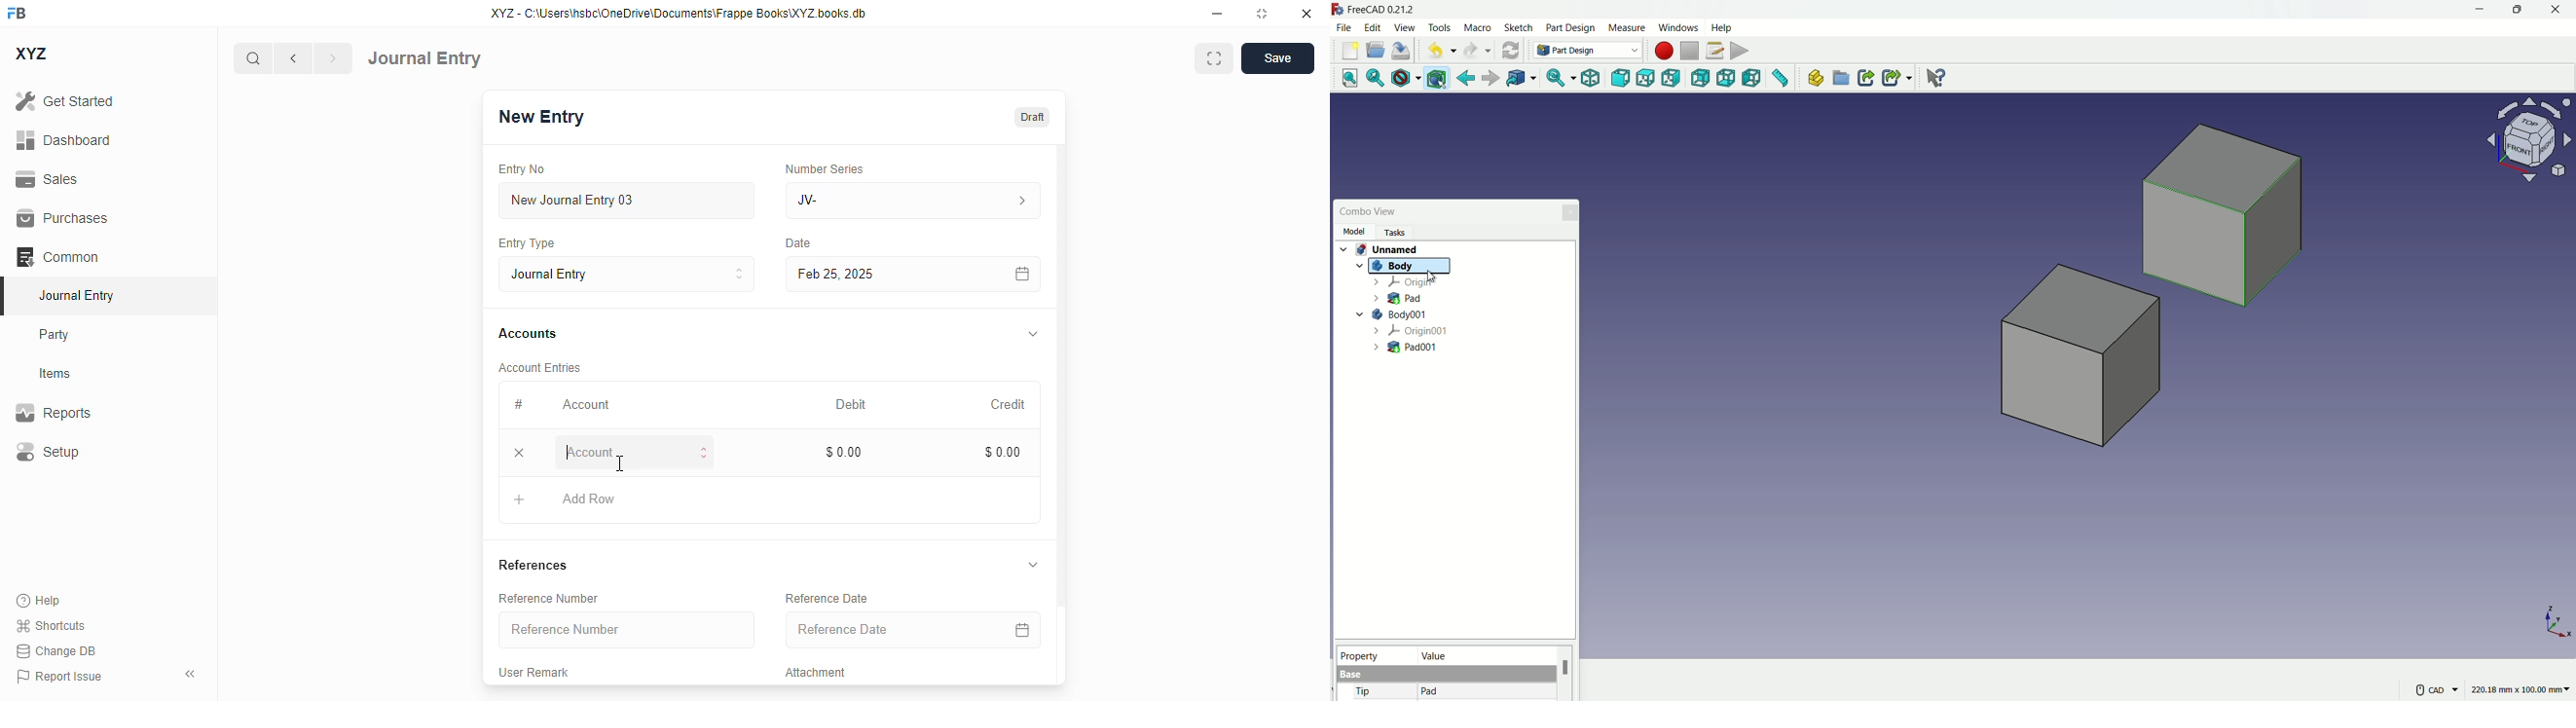 Image resolution: width=2576 pixels, height=728 pixels. Describe the element at coordinates (2516, 9) in the screenshot. I see `maximize or restore` at that location.